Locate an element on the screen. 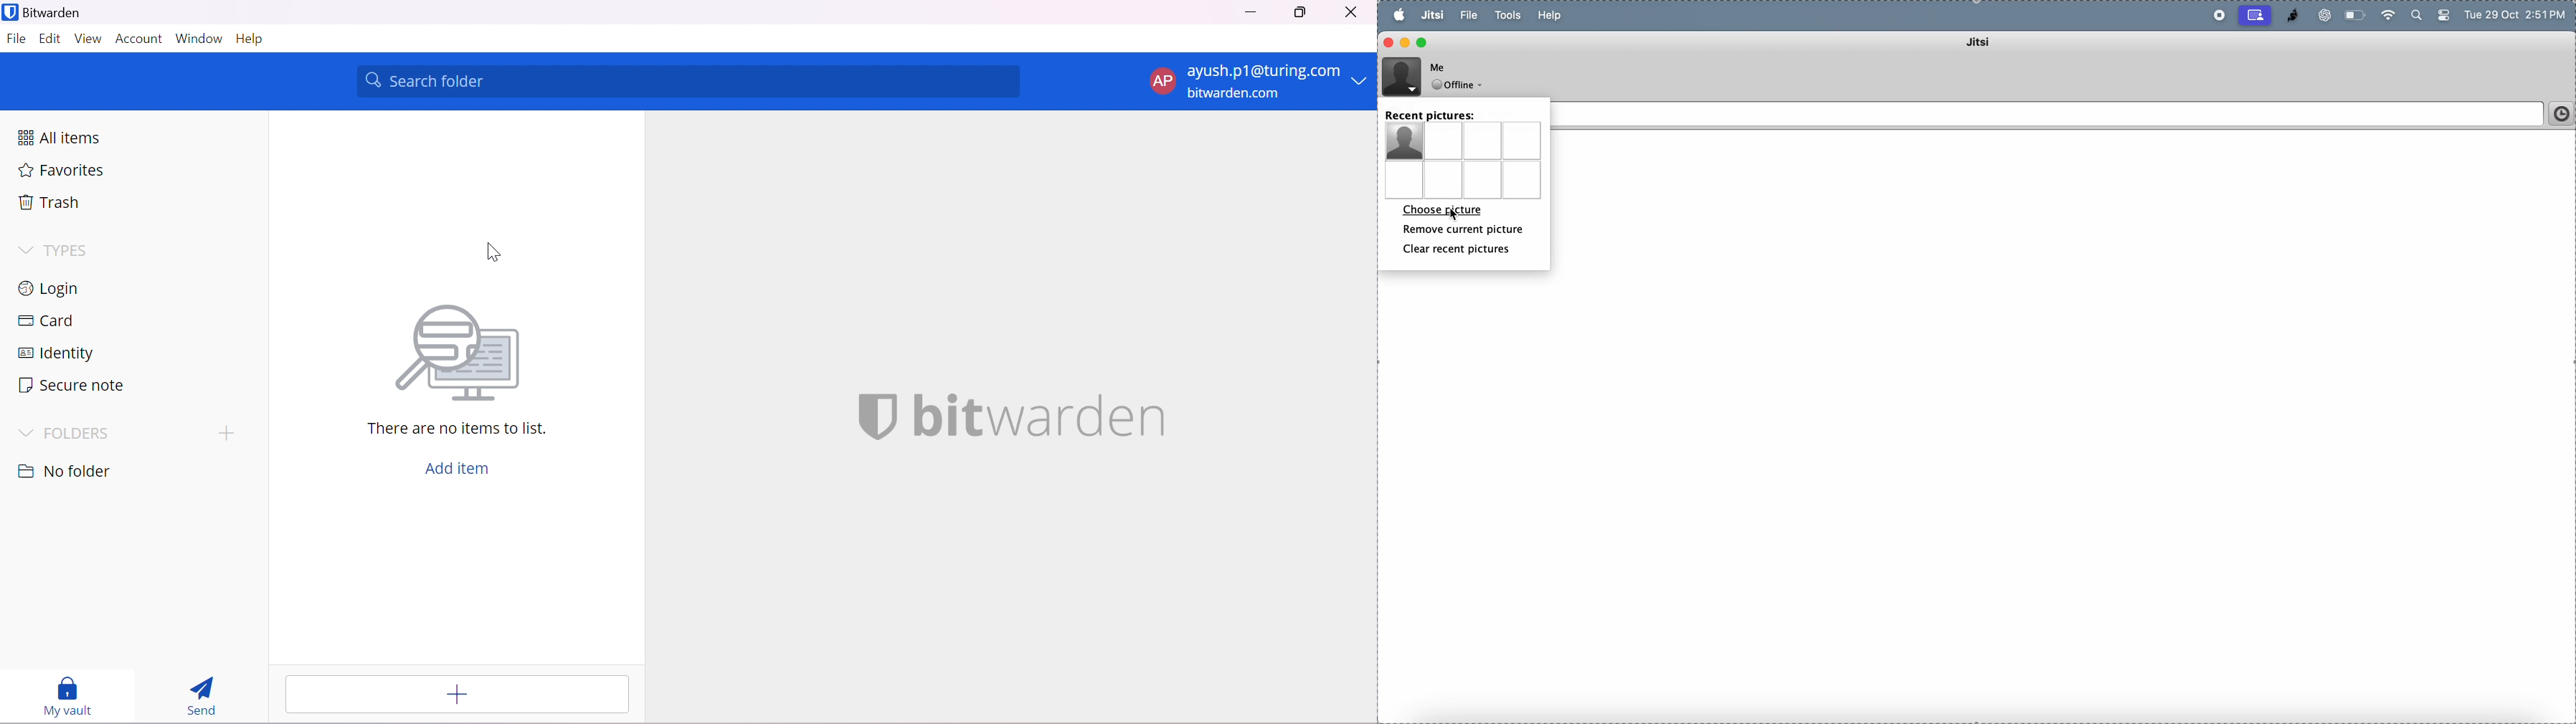 The width and height of the screenshot is (2576, 728). Enter name or number is located at coordinates (1993, 113).